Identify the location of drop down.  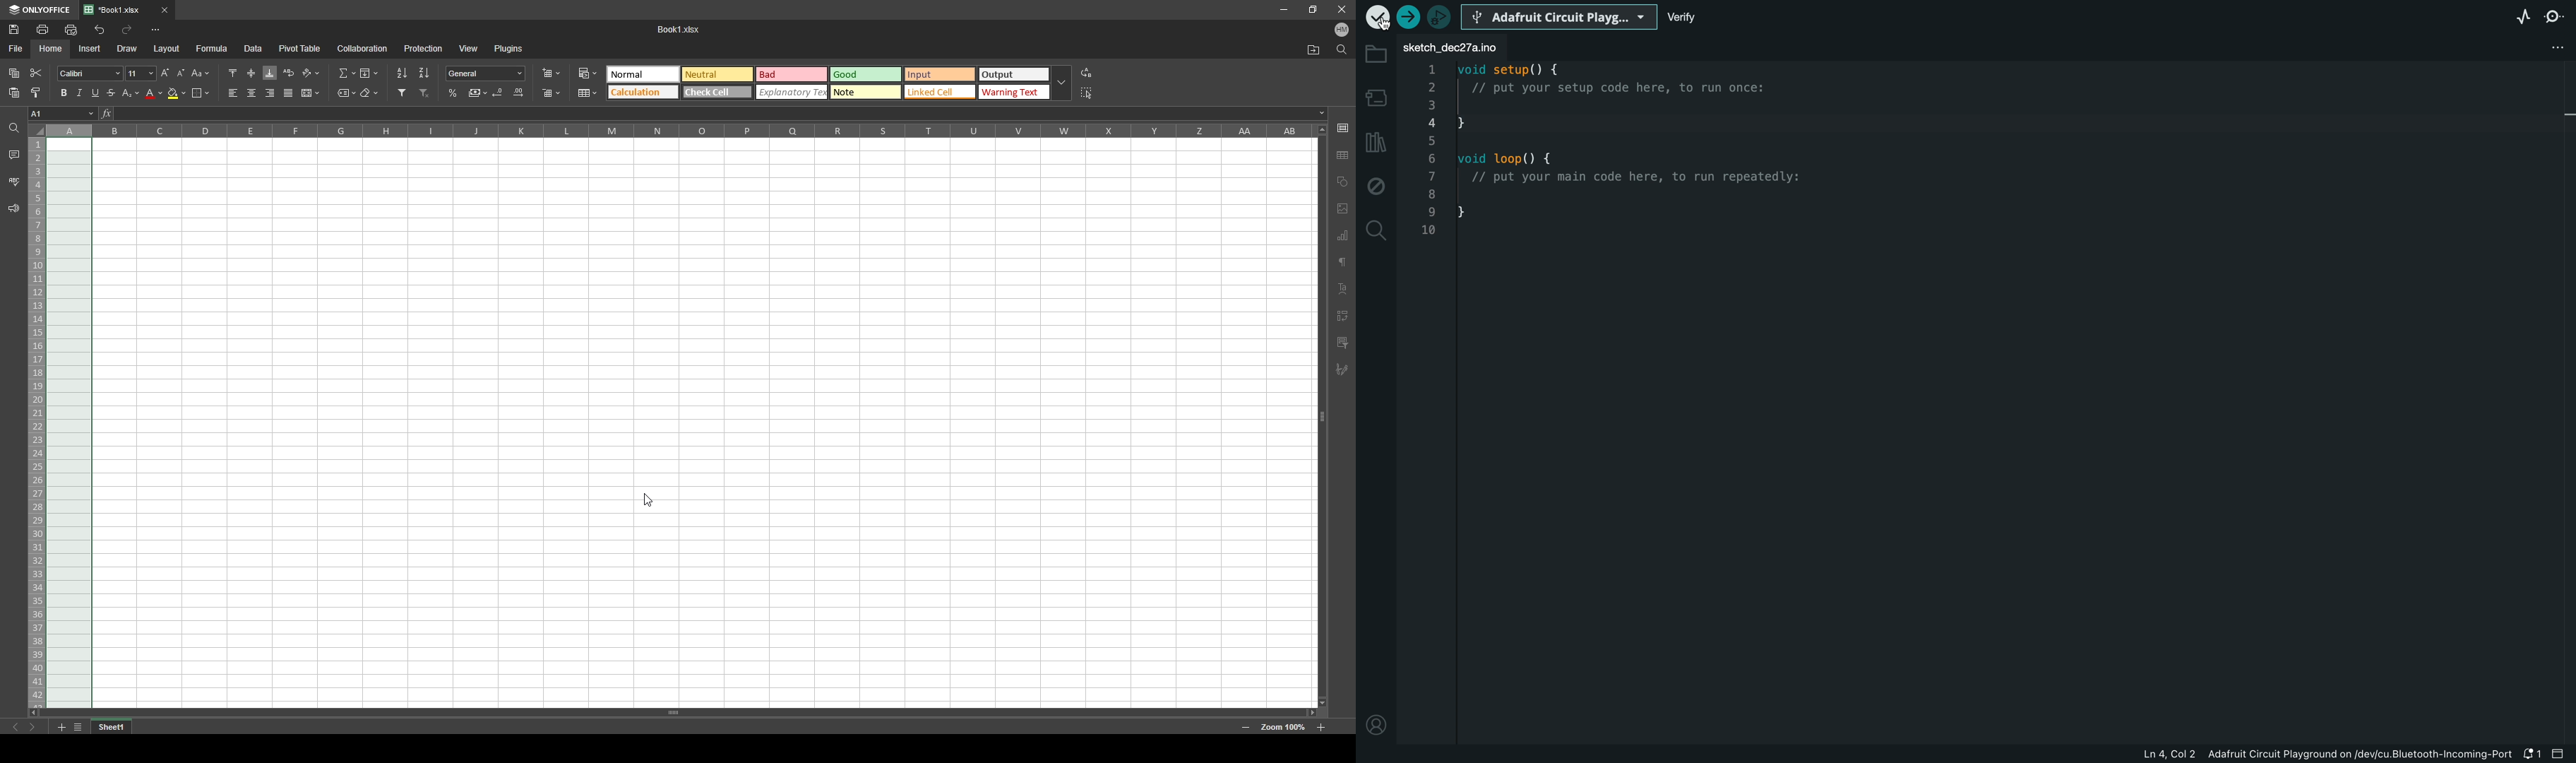
(1062, 84).